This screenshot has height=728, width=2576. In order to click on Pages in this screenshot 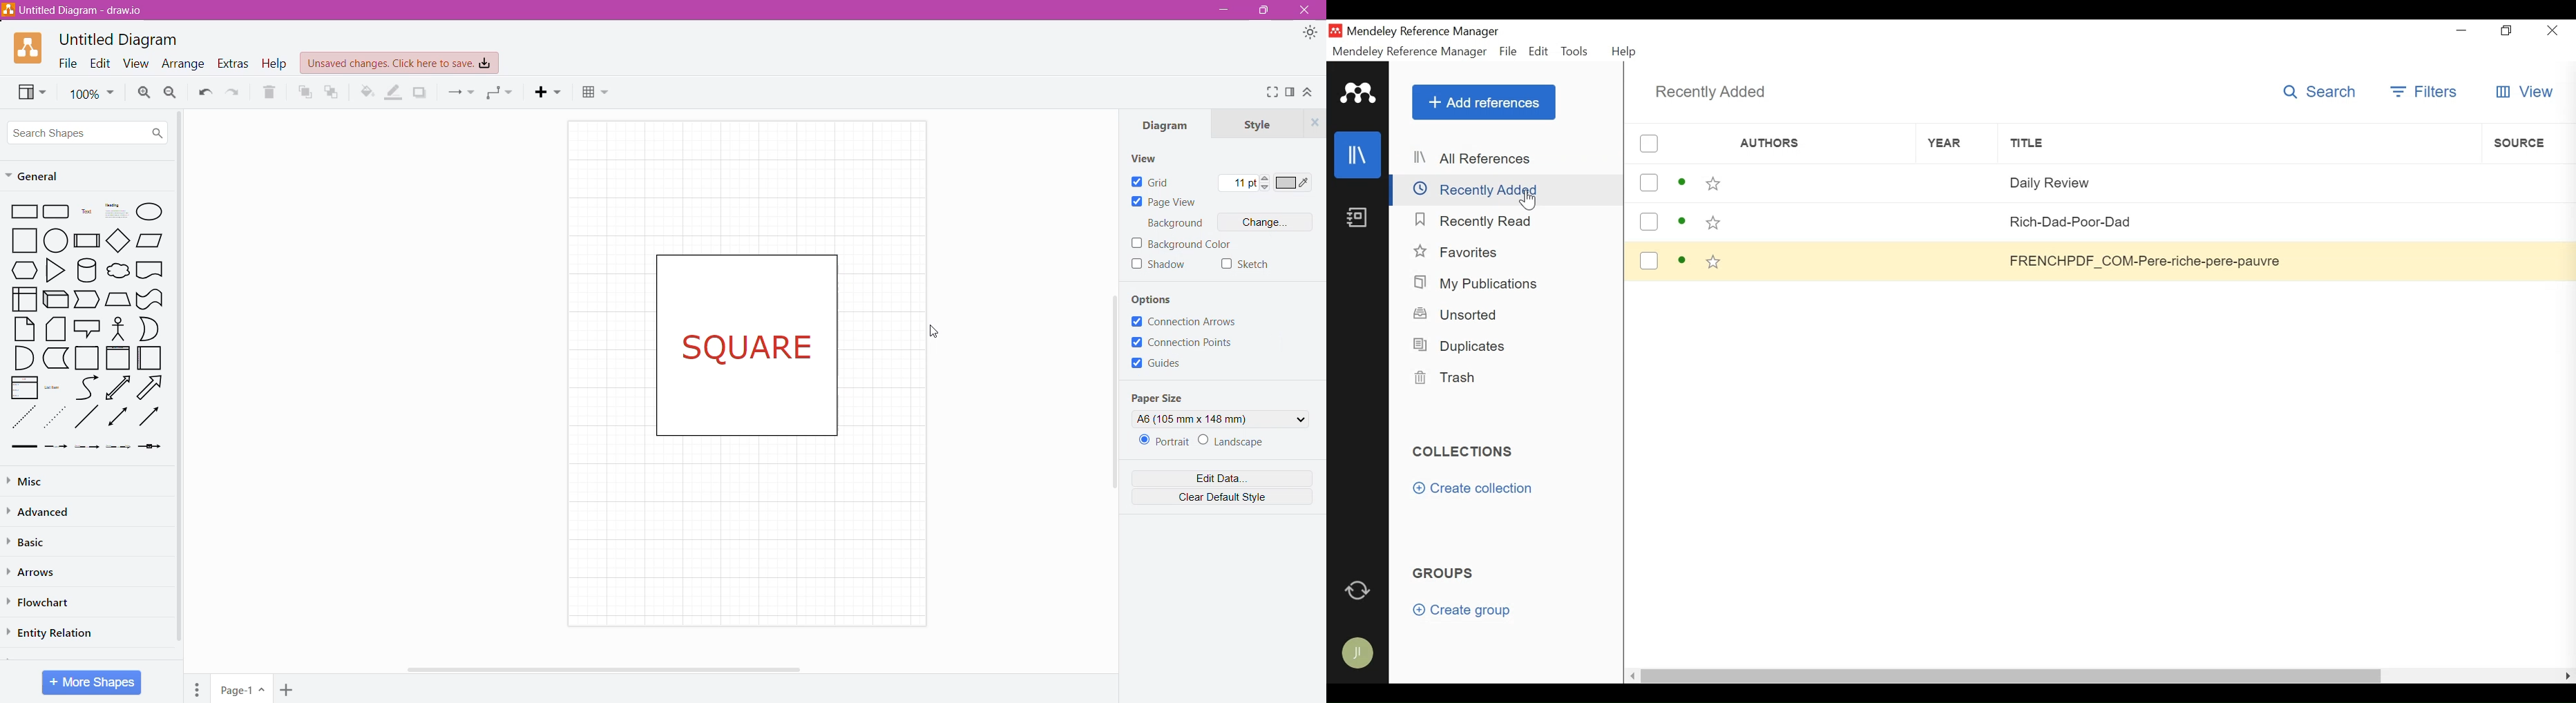, I will do `click(198, 689)`.